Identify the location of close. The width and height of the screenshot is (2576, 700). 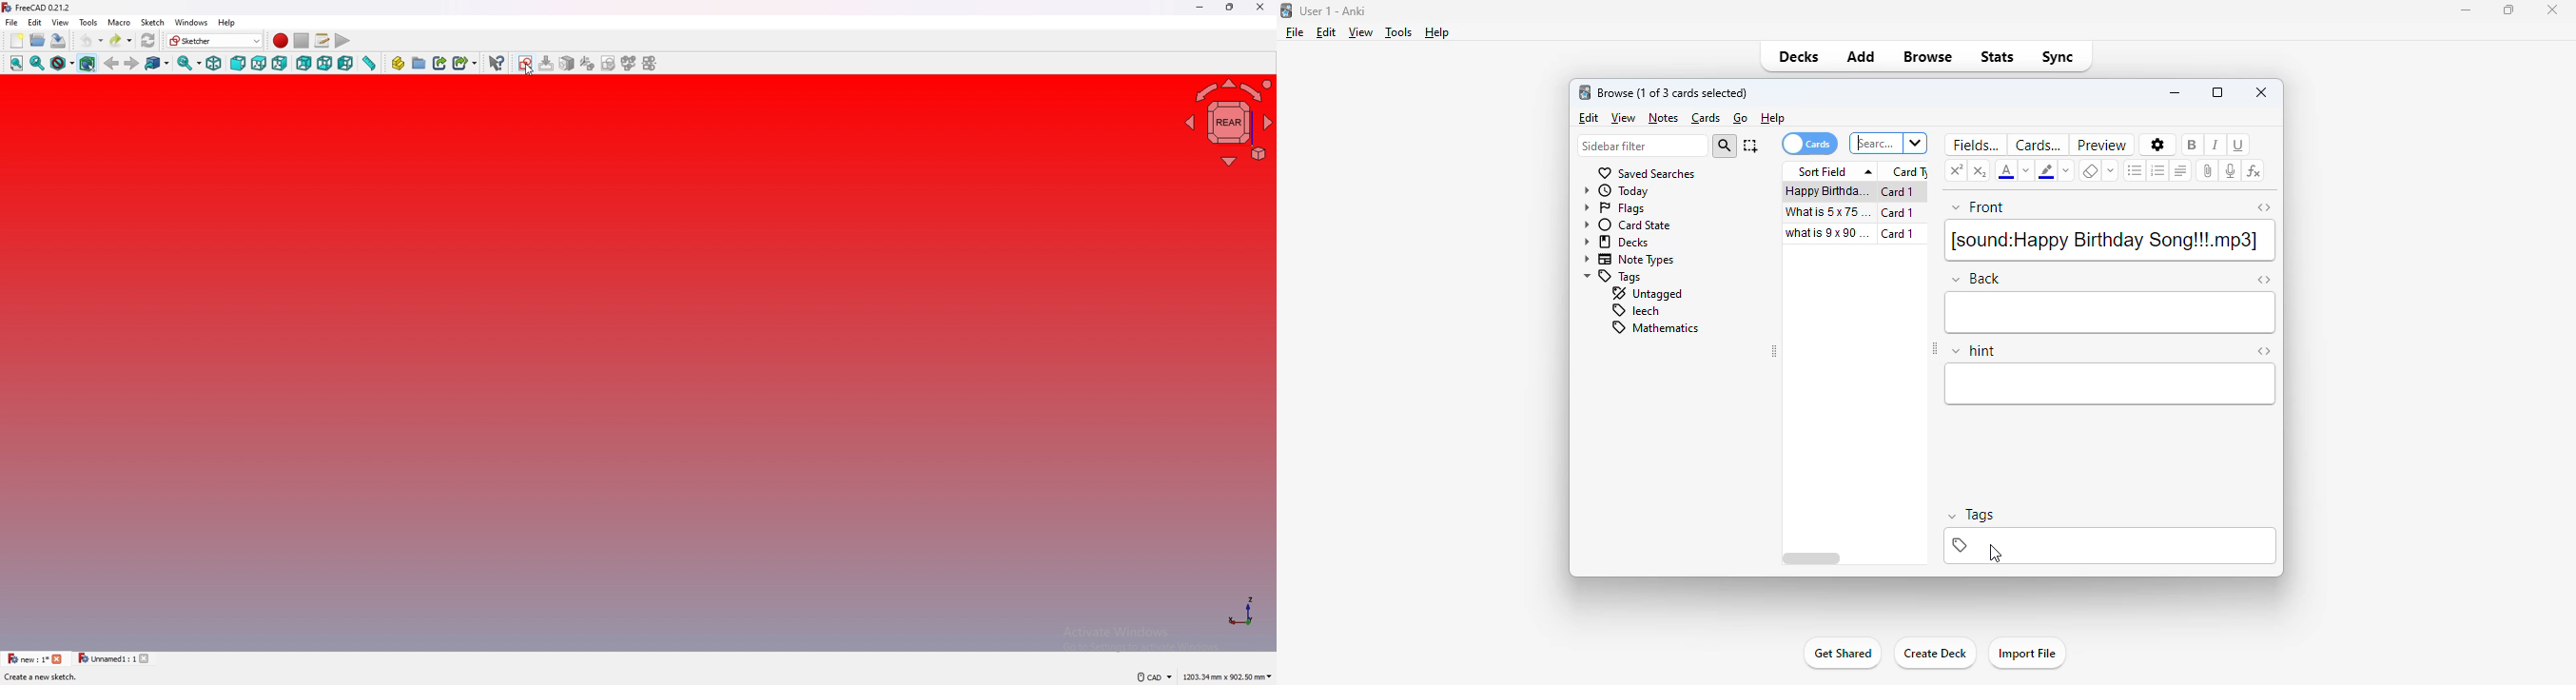
(1261, 7).